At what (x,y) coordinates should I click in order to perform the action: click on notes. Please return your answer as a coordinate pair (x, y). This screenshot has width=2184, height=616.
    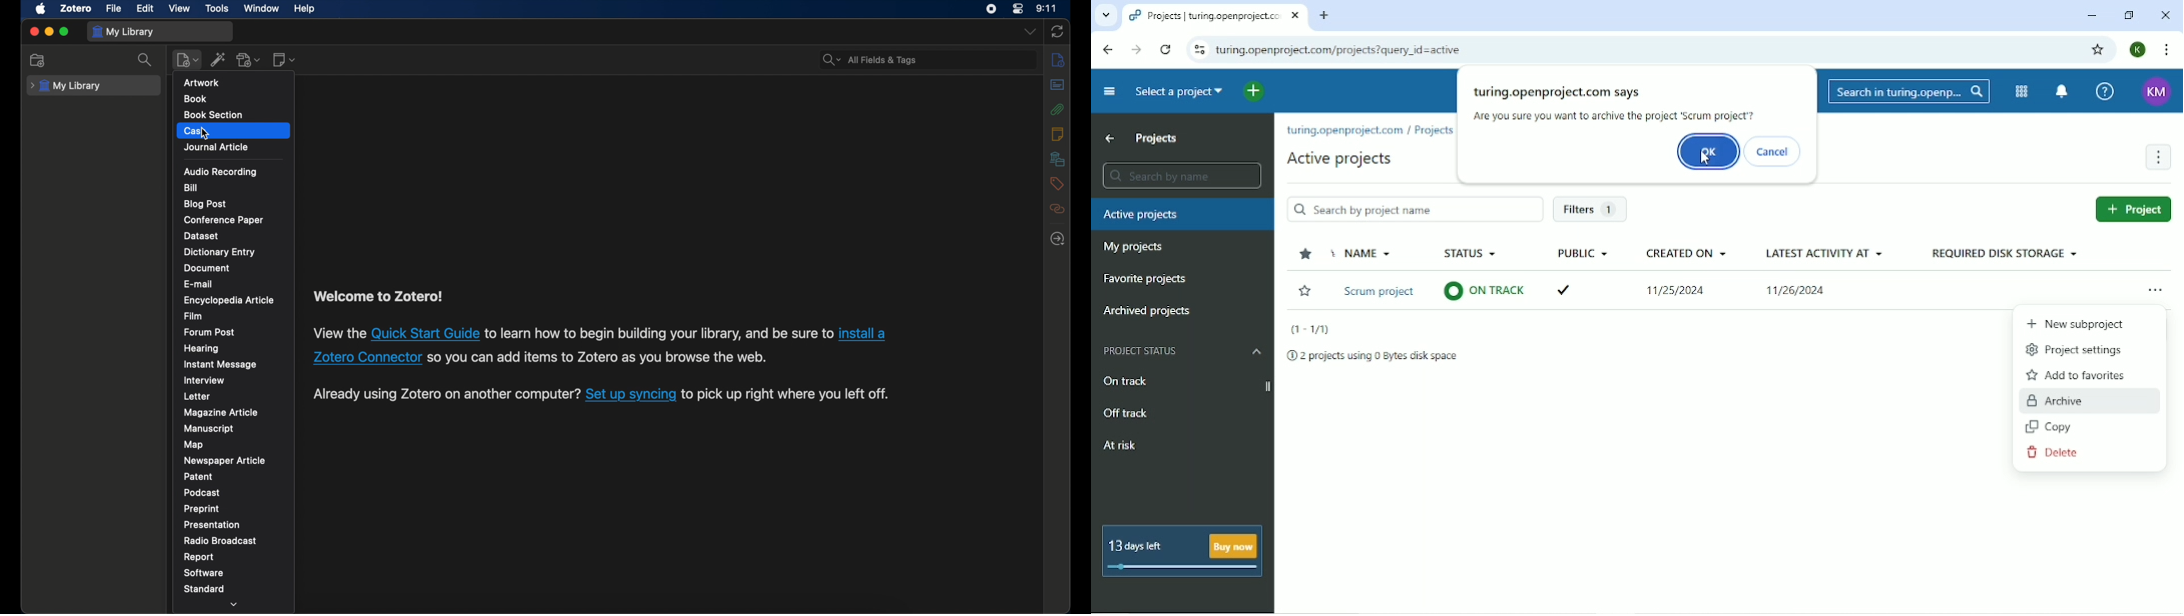
    Looking at the image, I should click on (1057, 135).